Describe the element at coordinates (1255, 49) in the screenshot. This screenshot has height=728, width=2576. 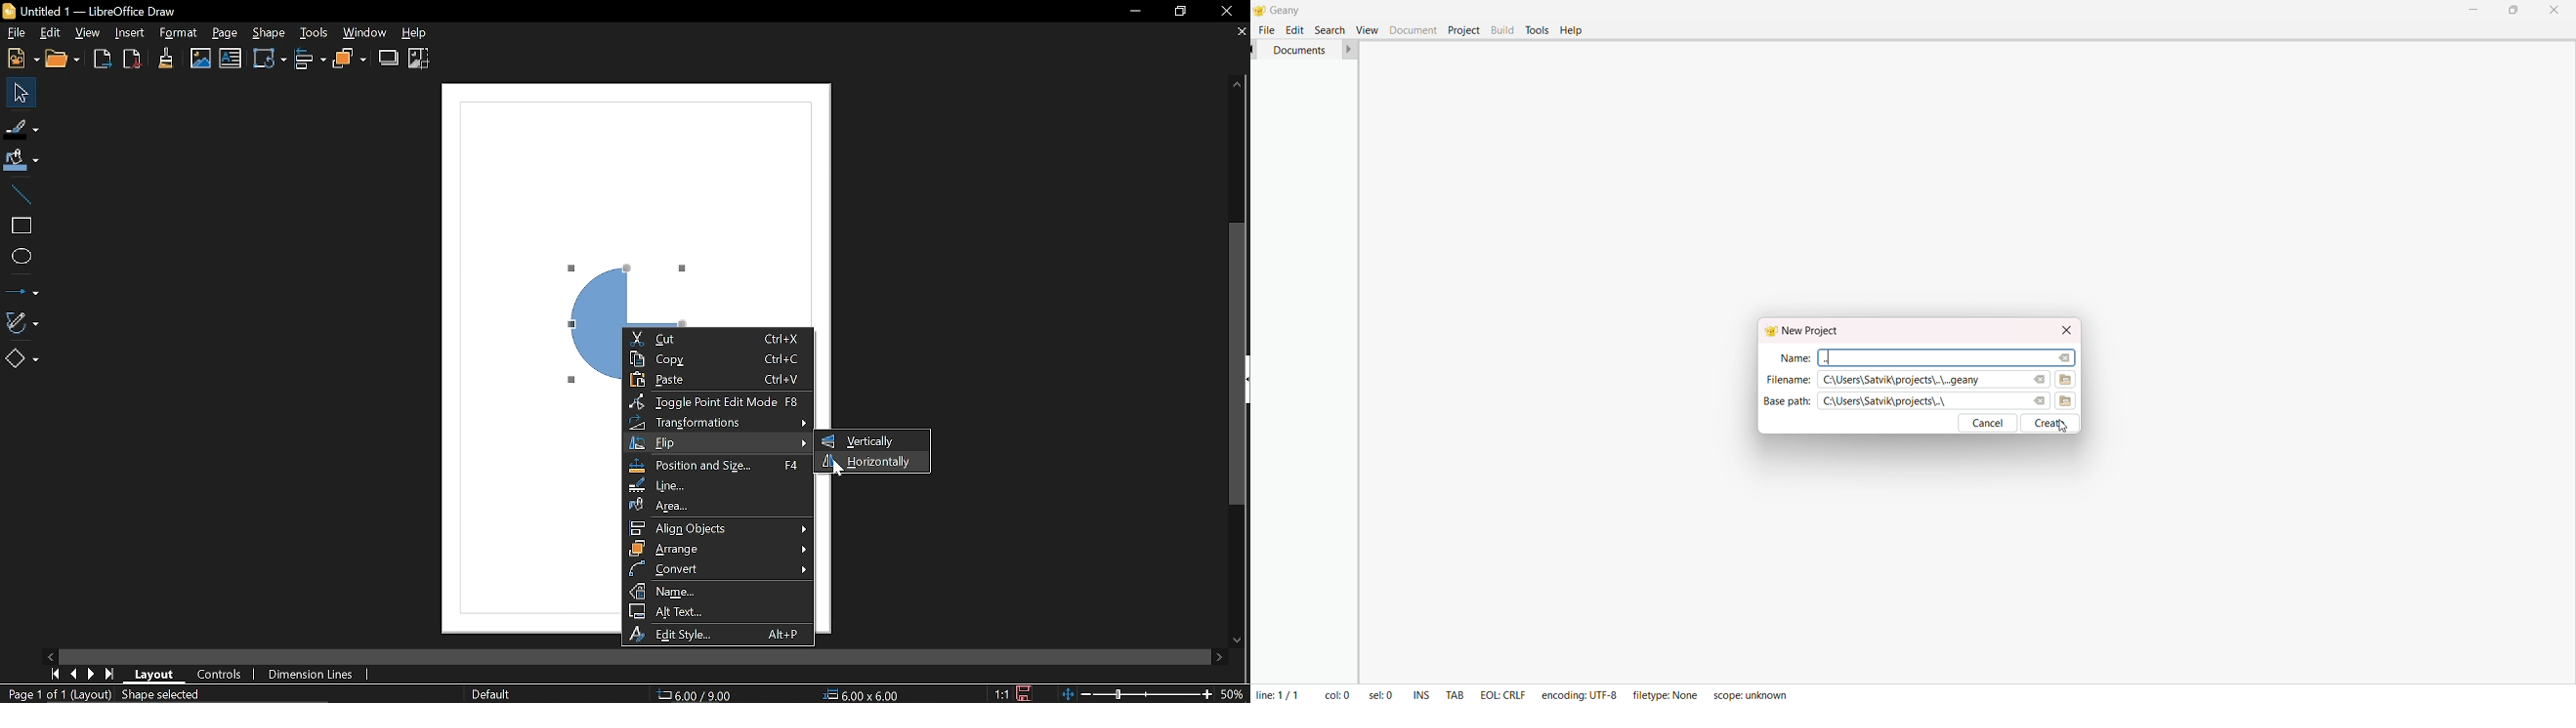
I see `back` at that location.